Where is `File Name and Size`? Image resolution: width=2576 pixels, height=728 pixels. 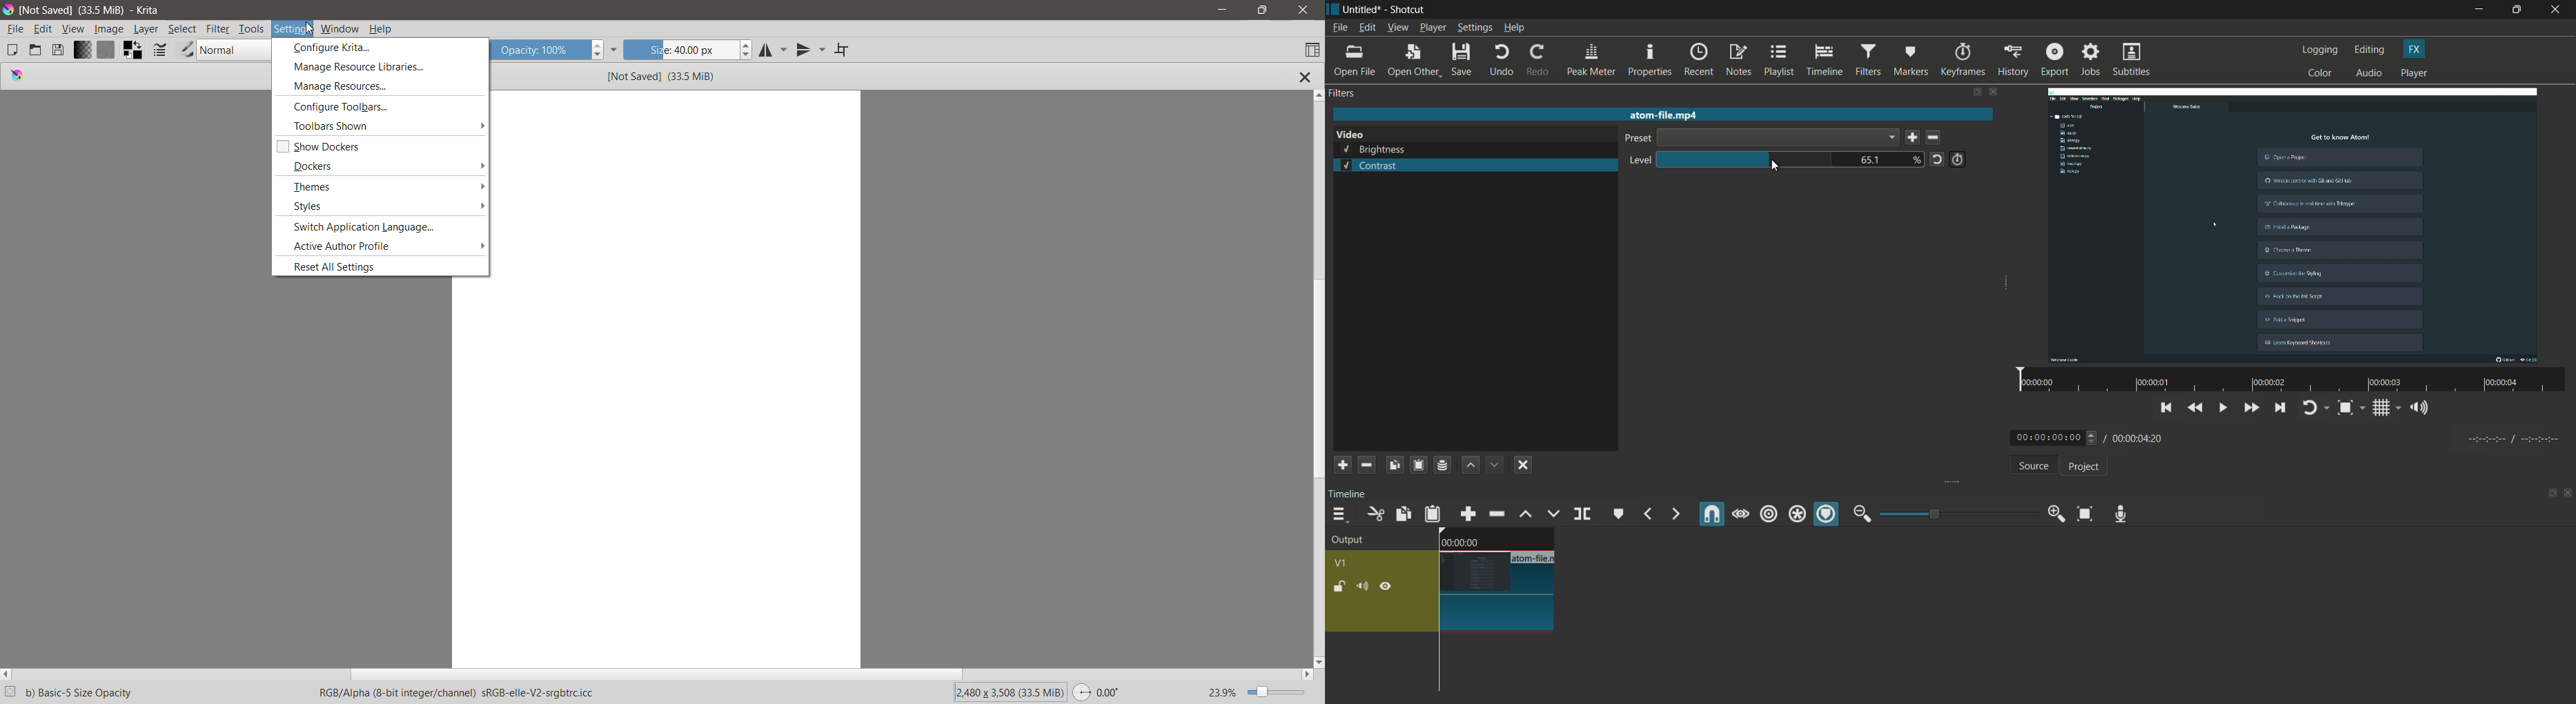
File Name and Size is located at coordinates (657, 75).